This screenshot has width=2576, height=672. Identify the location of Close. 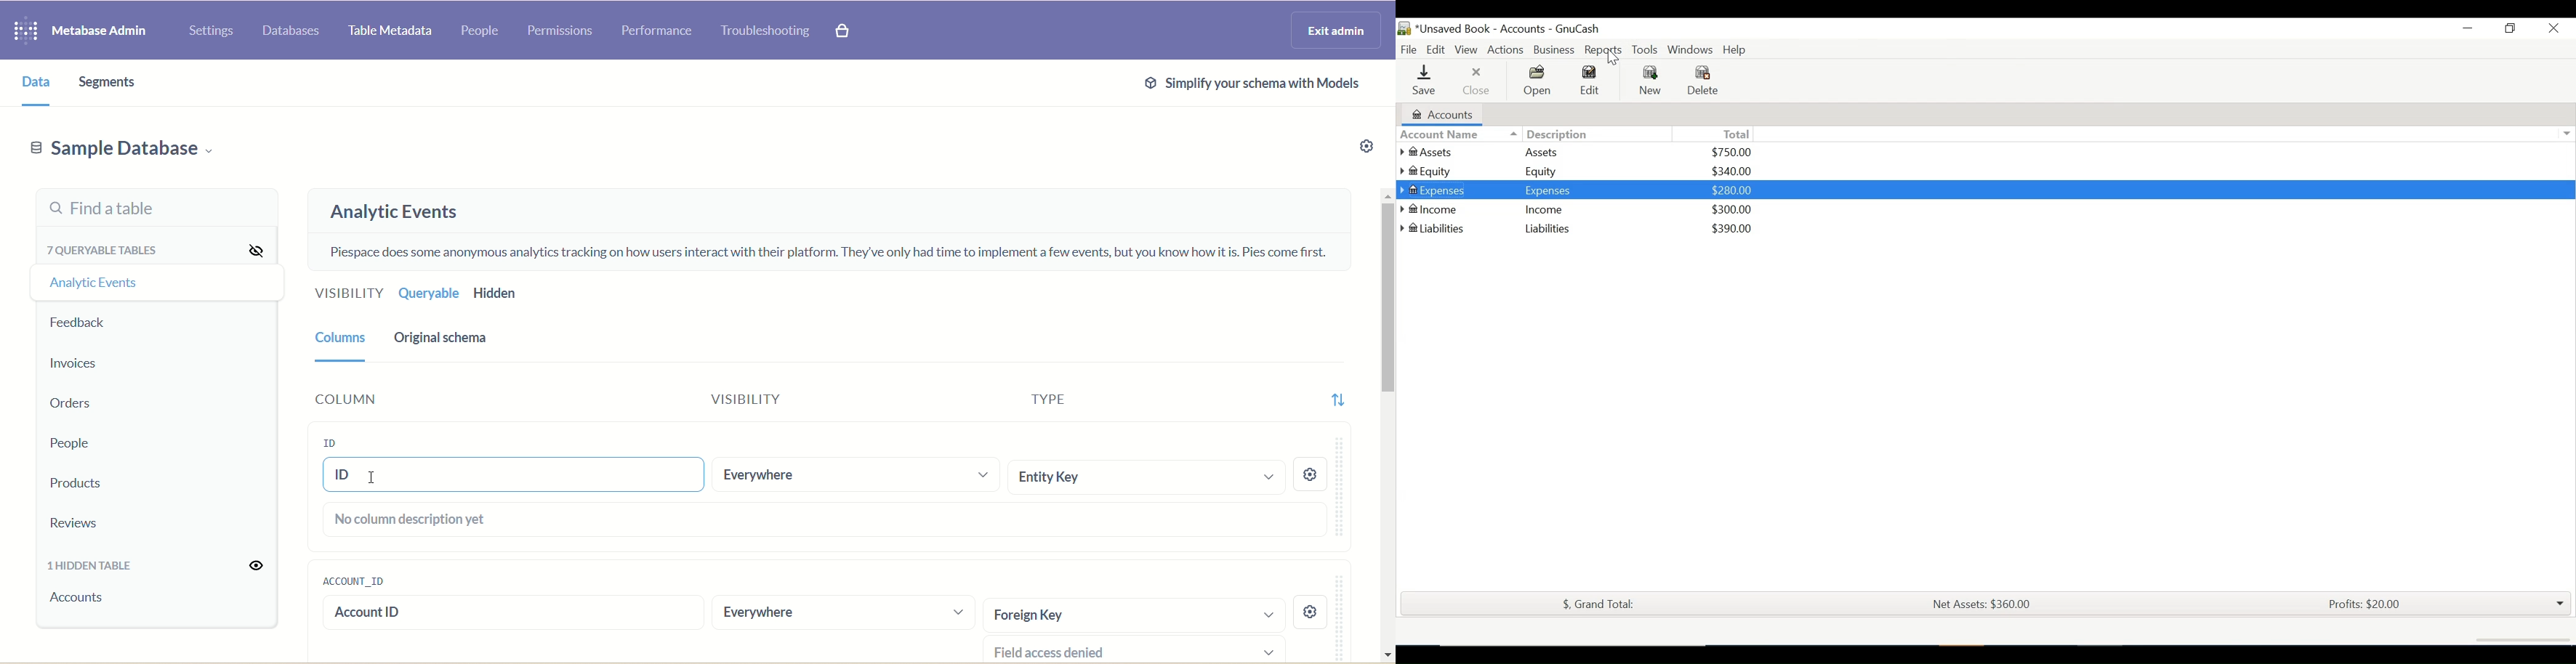
(1476, 80).